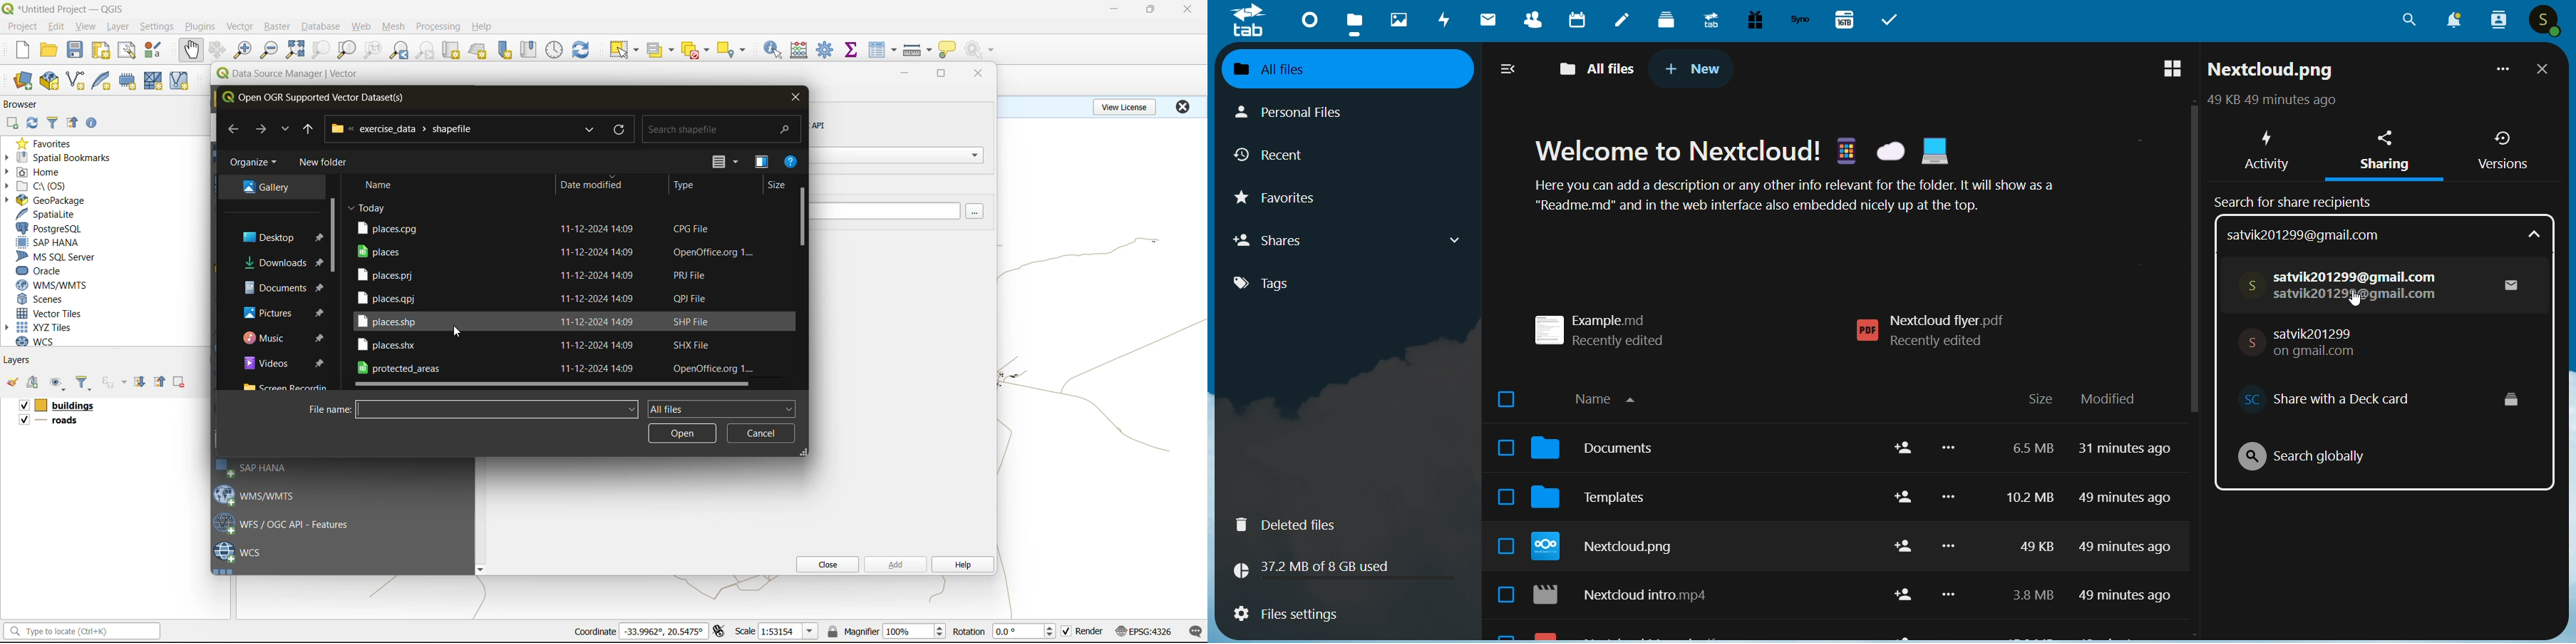 This screenshot has width=2576, height=644. What do you see at coordinates (2409, 24) in the screenshot?
I see `search` at bounding box center [2409, 24].